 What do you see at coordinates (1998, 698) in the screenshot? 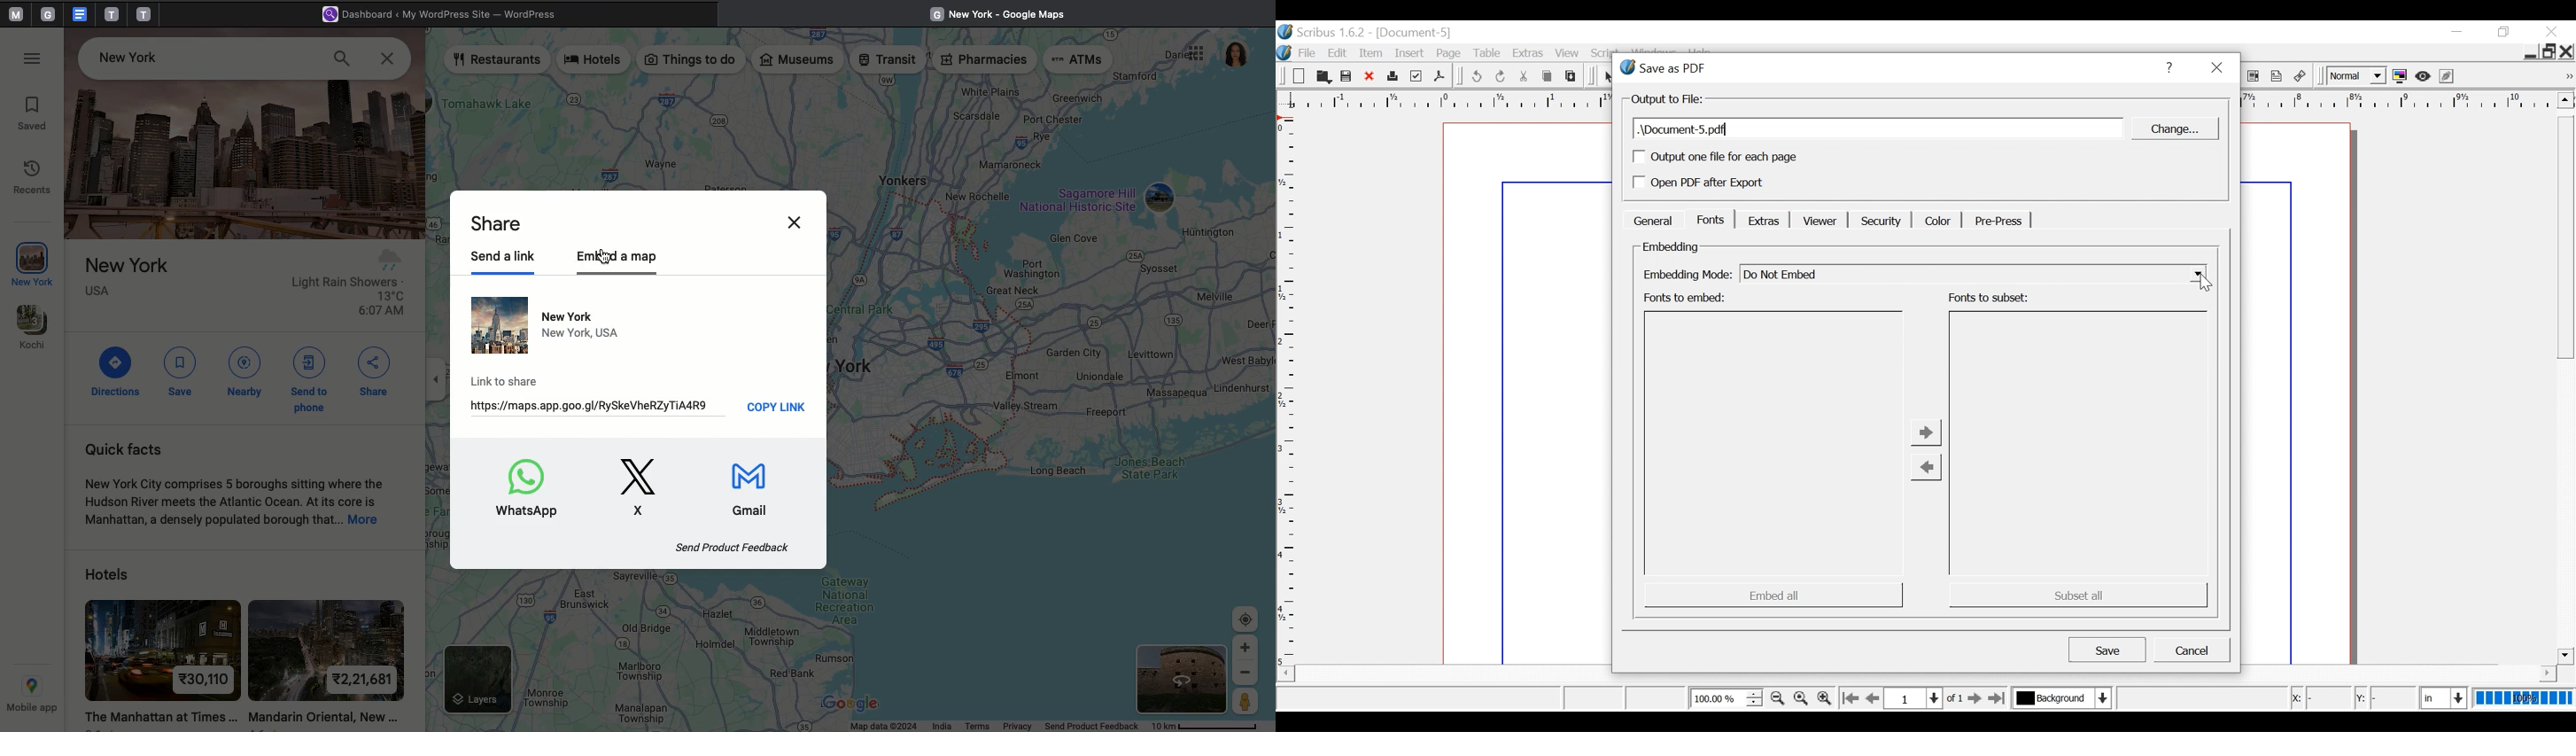
I see `Go to the last page` at bounding box center [1998, 698].